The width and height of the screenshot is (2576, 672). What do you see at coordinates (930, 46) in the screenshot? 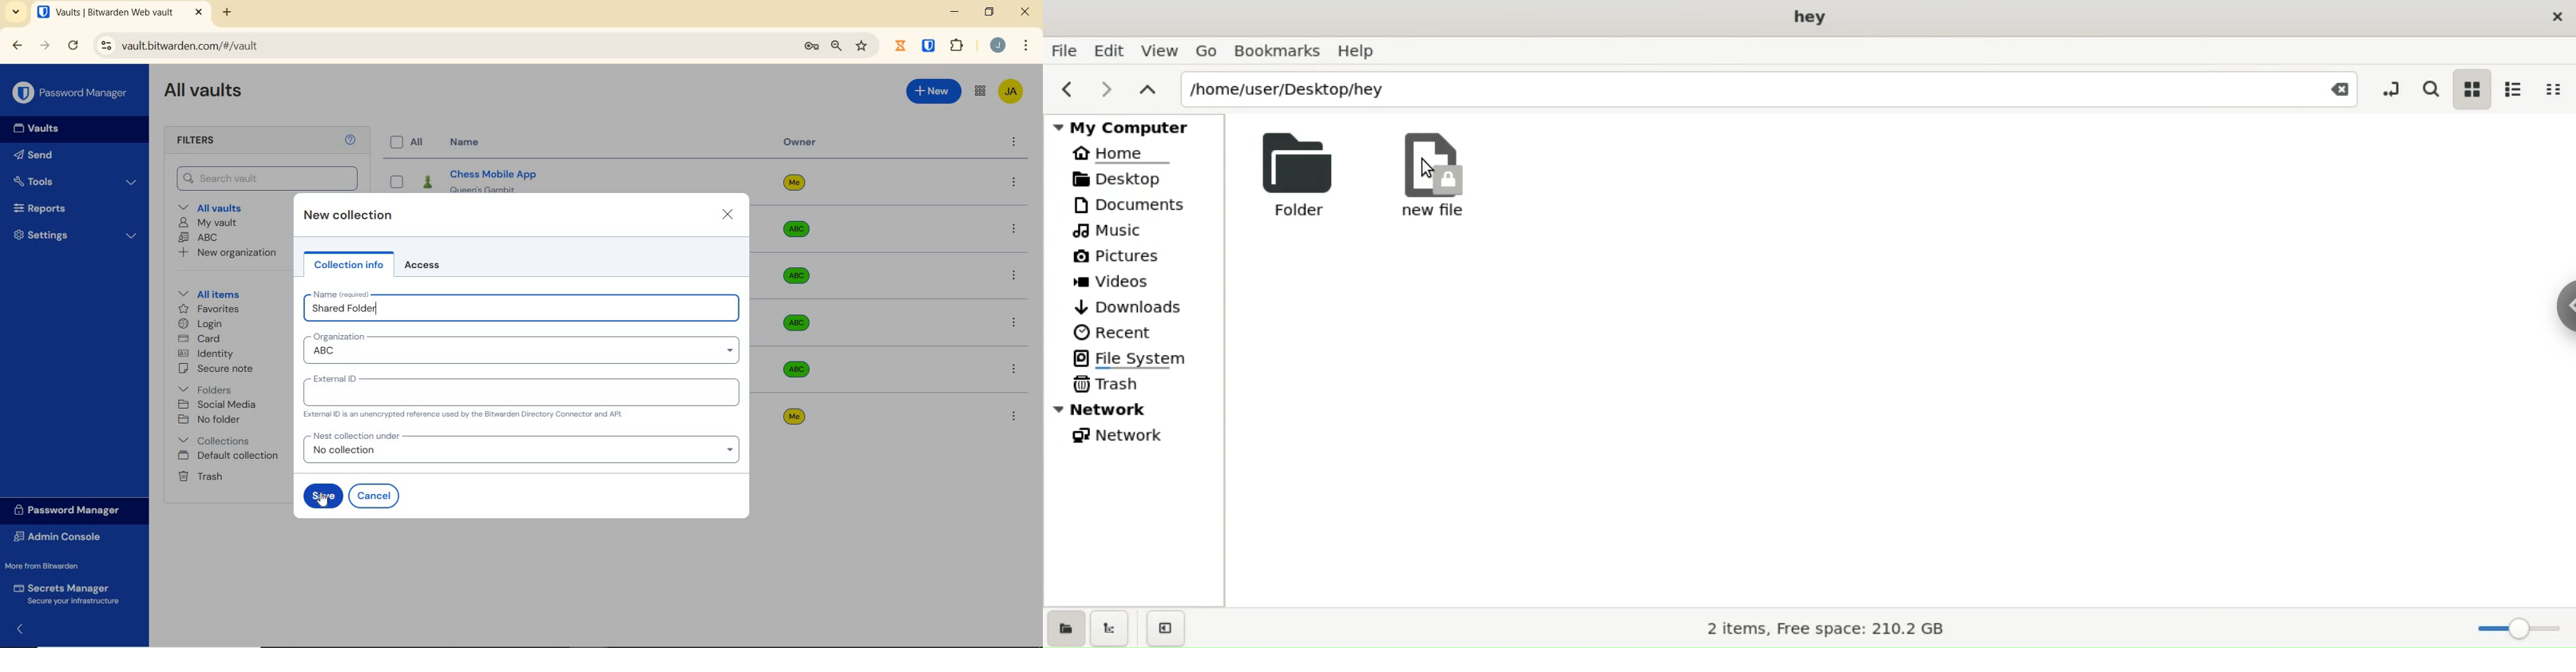
I see `bitwarden extension` at bounding box center [930, 46].